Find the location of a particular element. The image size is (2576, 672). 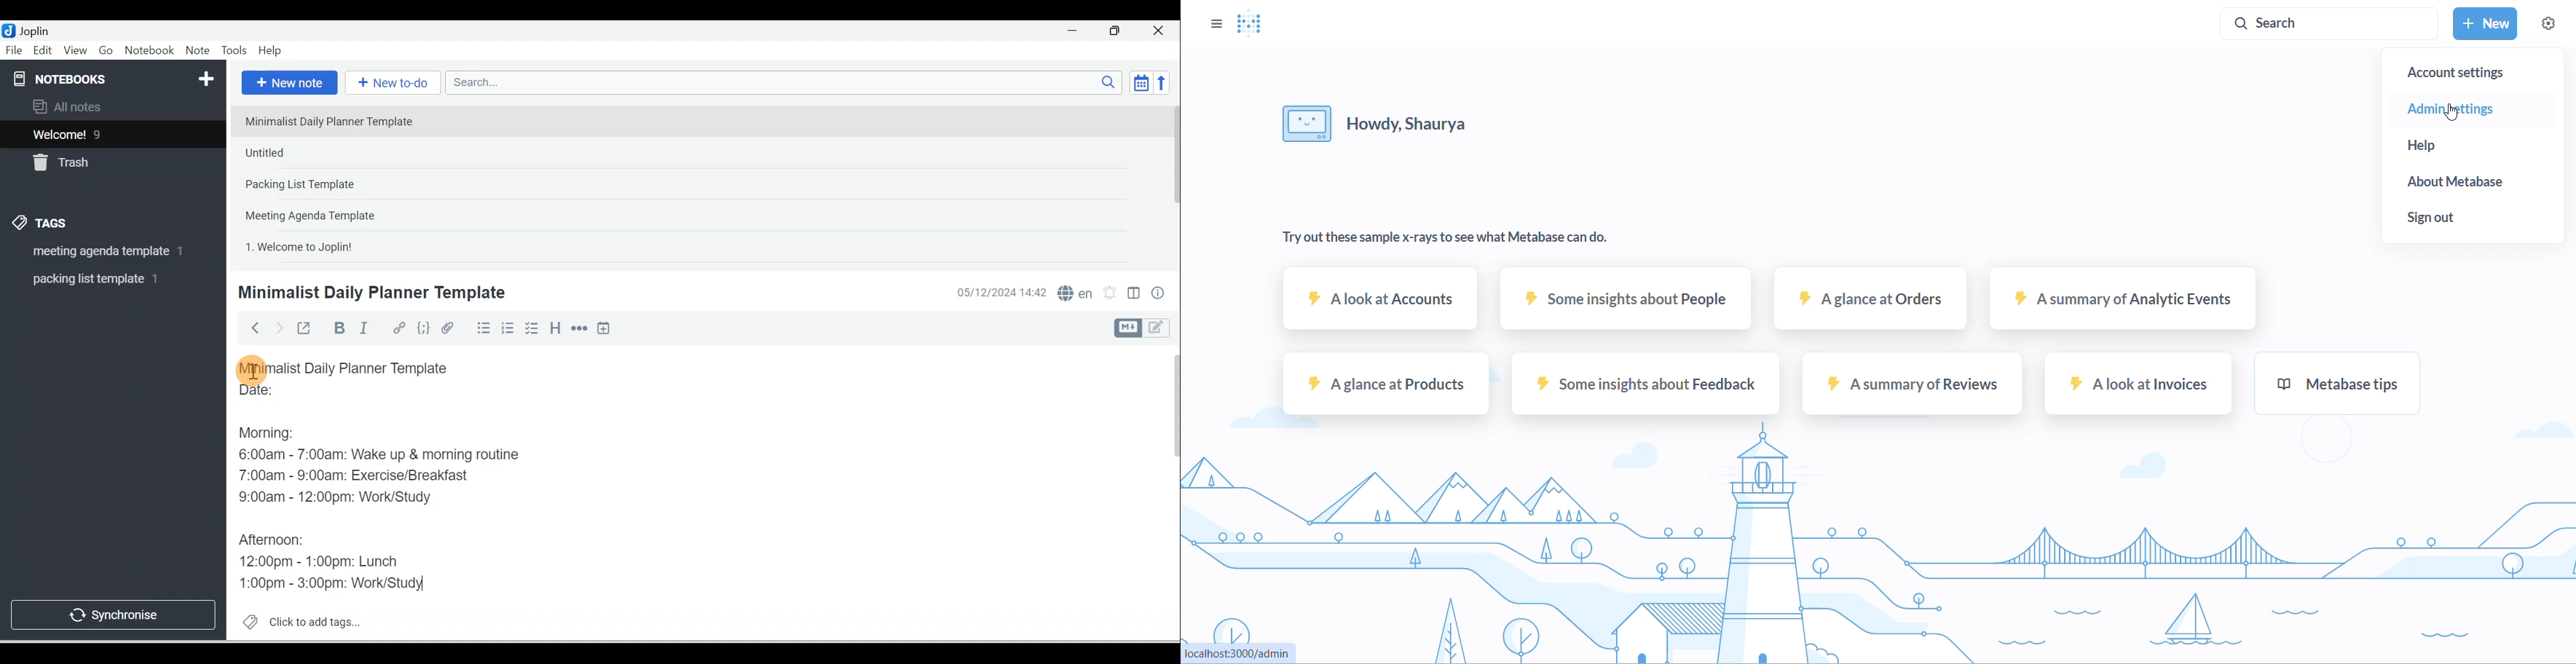

Notebooks is located at coordinates (116, 76).